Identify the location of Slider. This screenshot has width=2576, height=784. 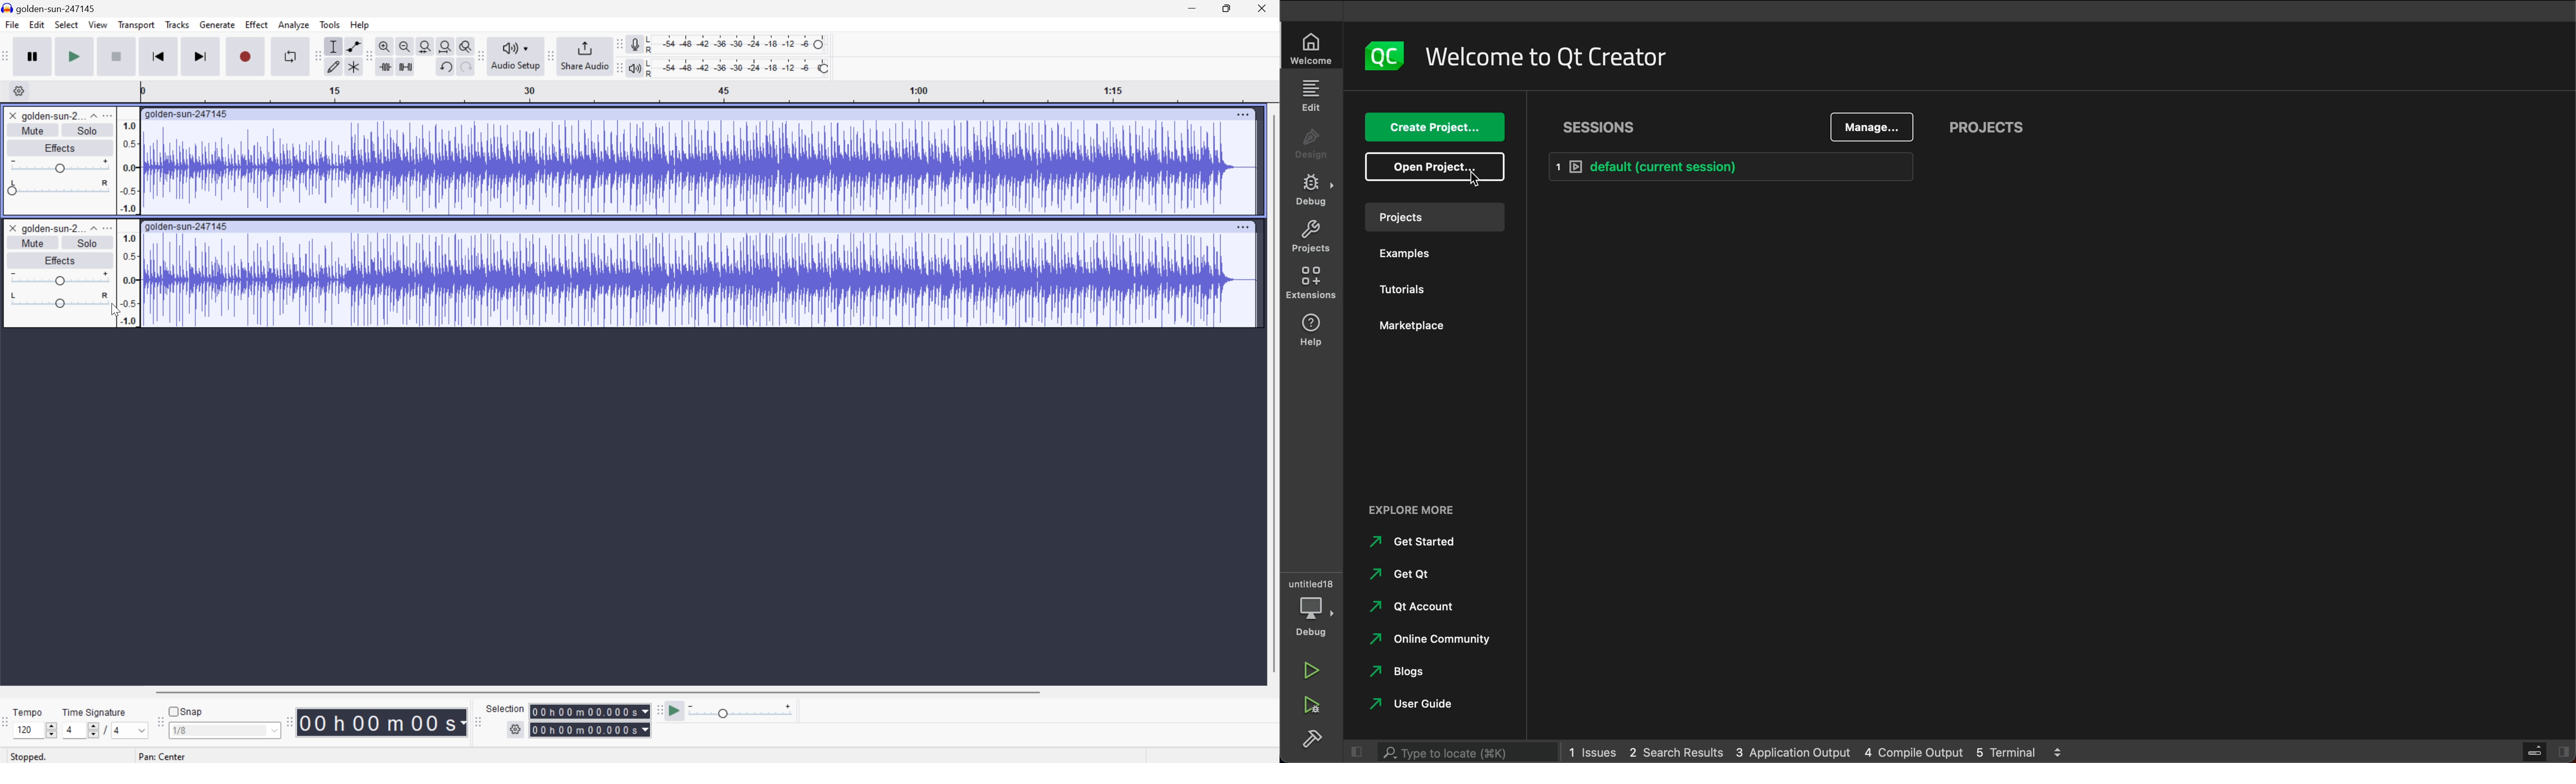
(90, 730).